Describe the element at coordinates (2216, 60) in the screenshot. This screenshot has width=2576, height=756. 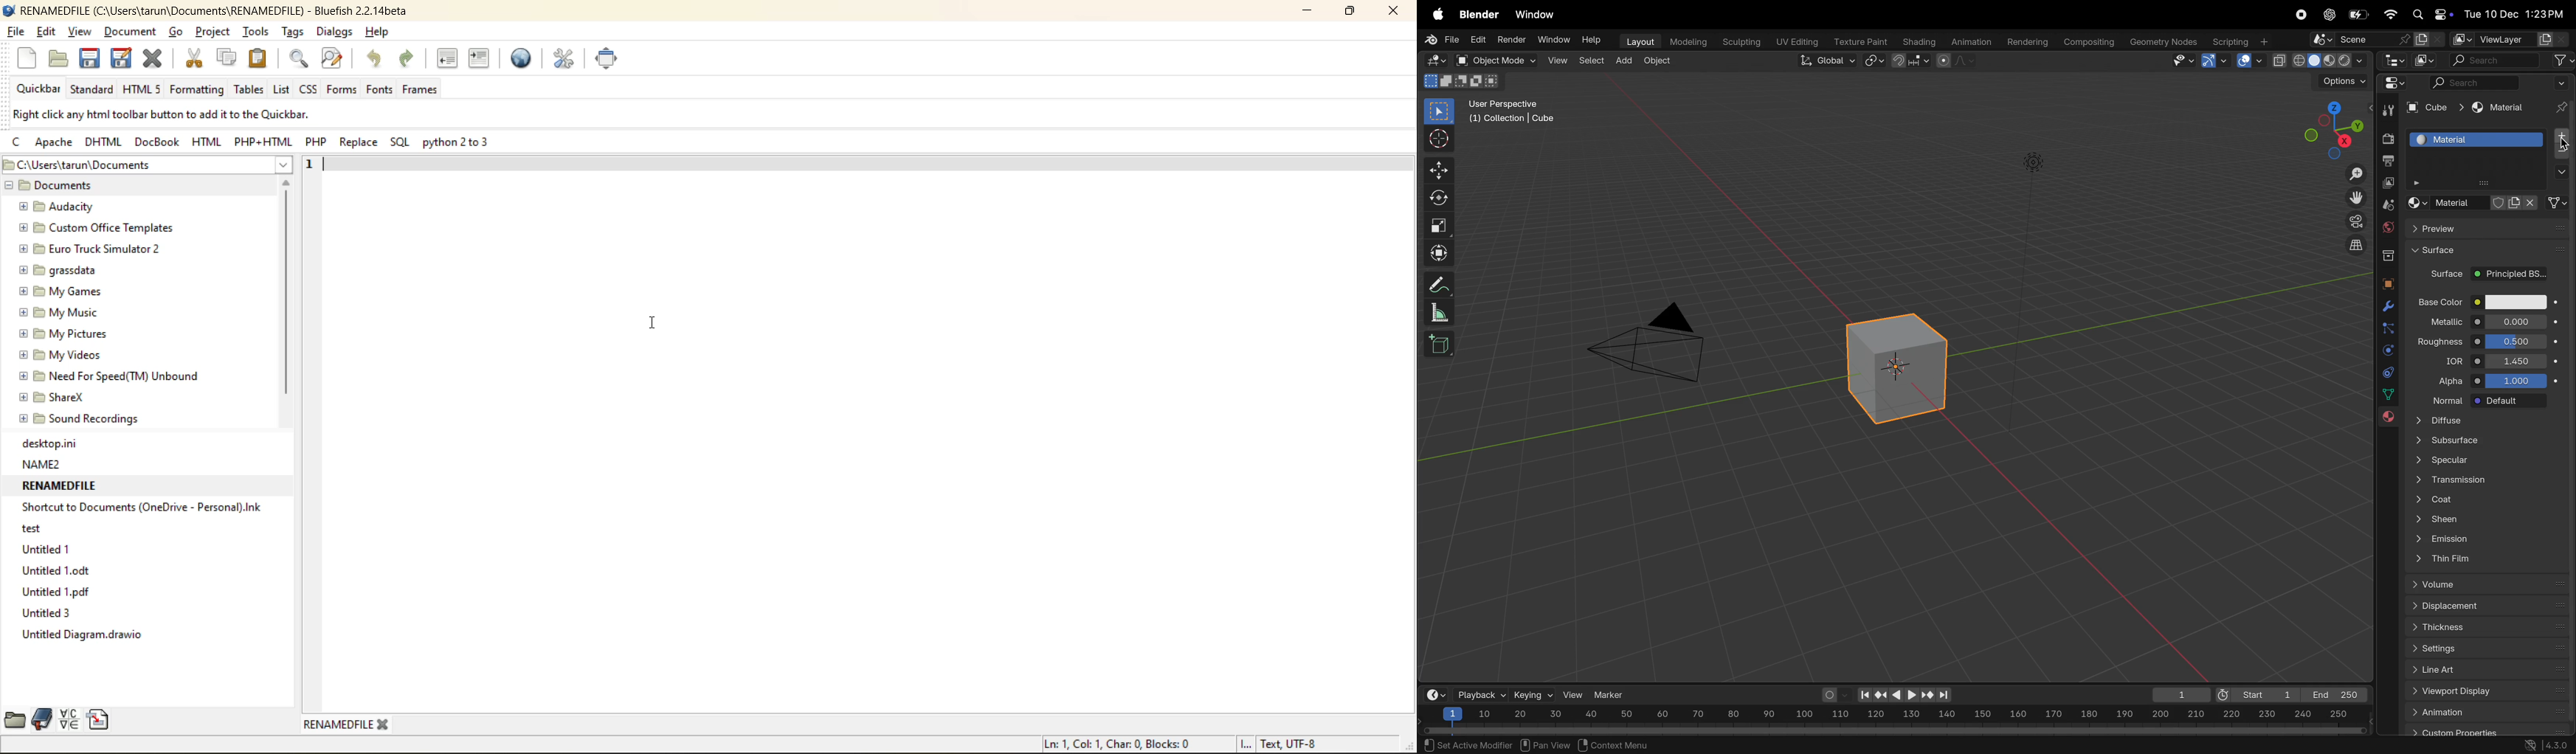
I see `show gimzo` at that location.